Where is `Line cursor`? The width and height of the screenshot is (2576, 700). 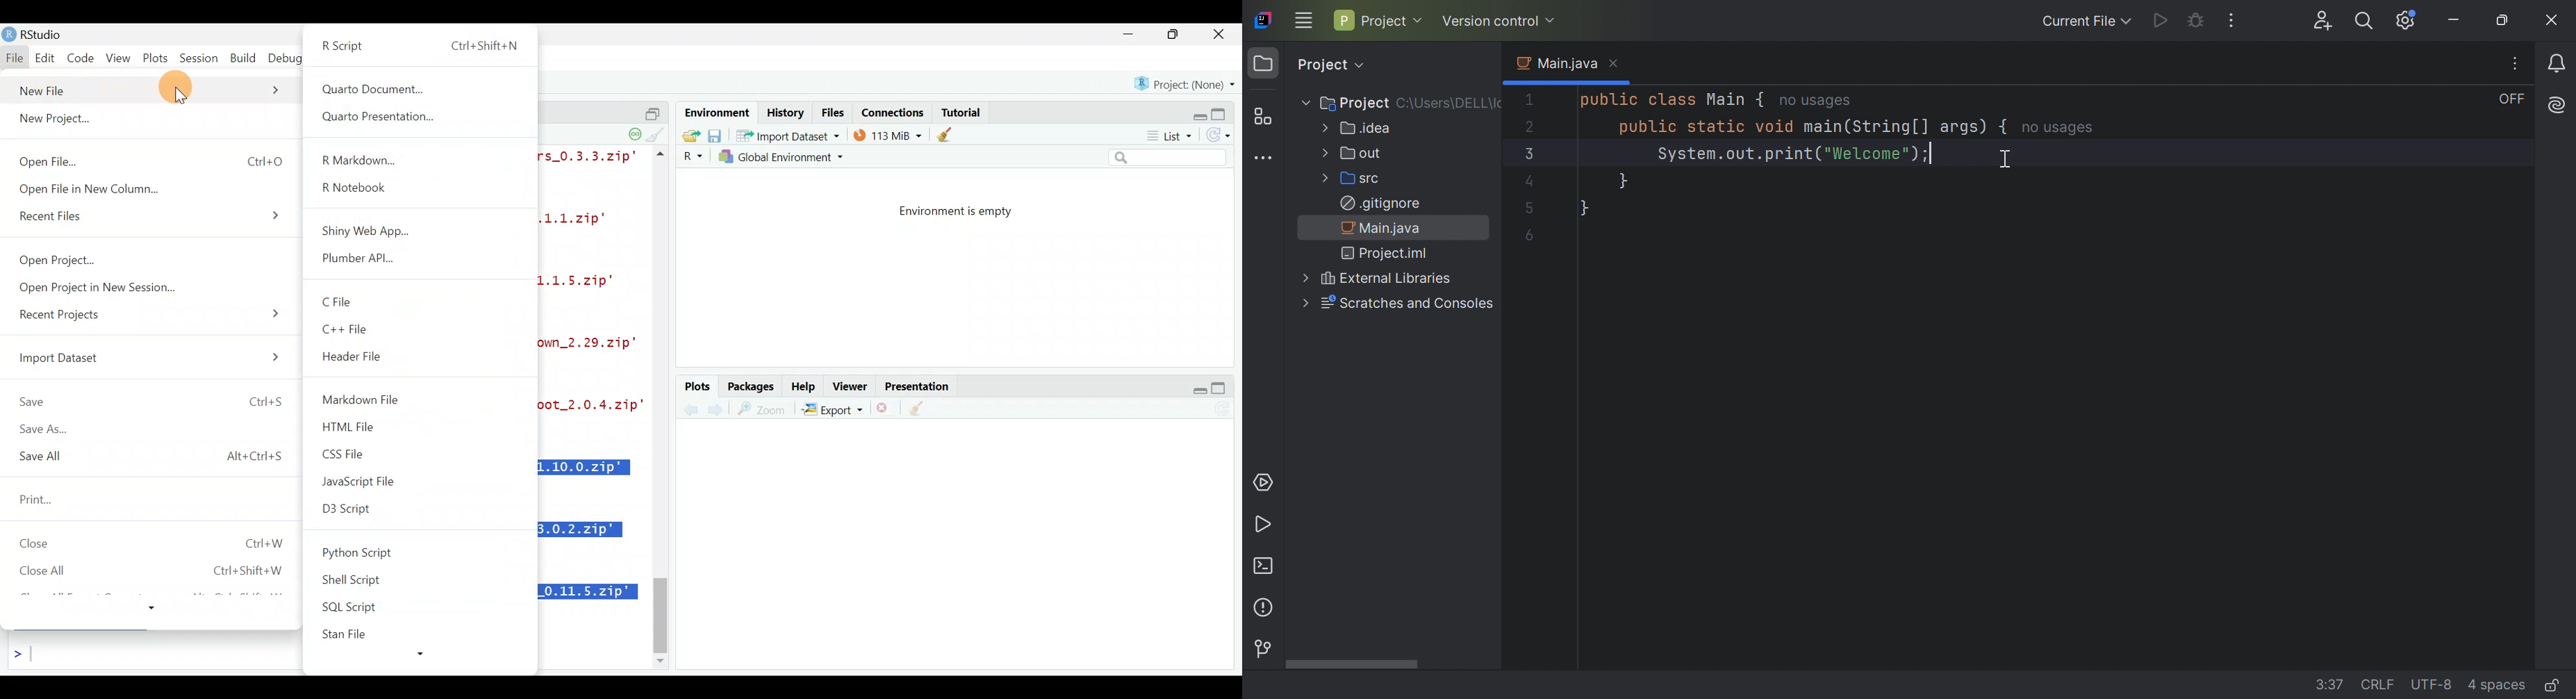
Line cursor is located at coordinates (23, 656).